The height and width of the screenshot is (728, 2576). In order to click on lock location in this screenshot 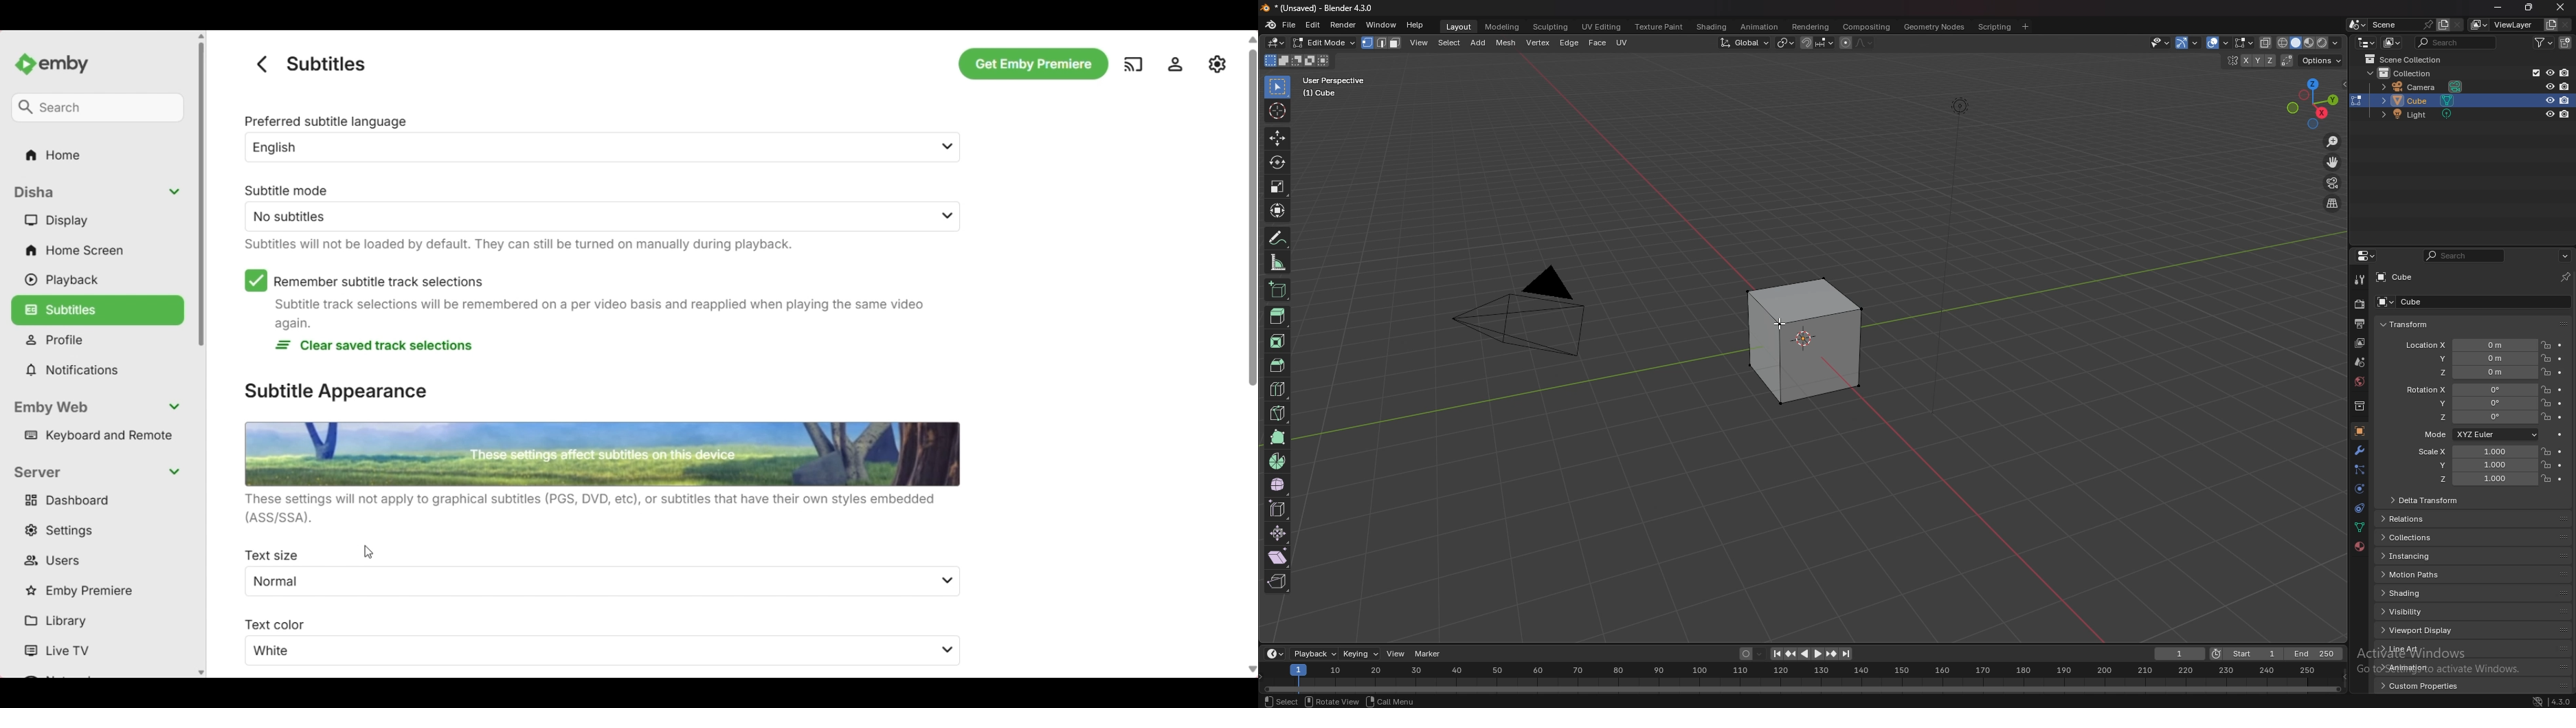, I will do `click(2546, 417)`.